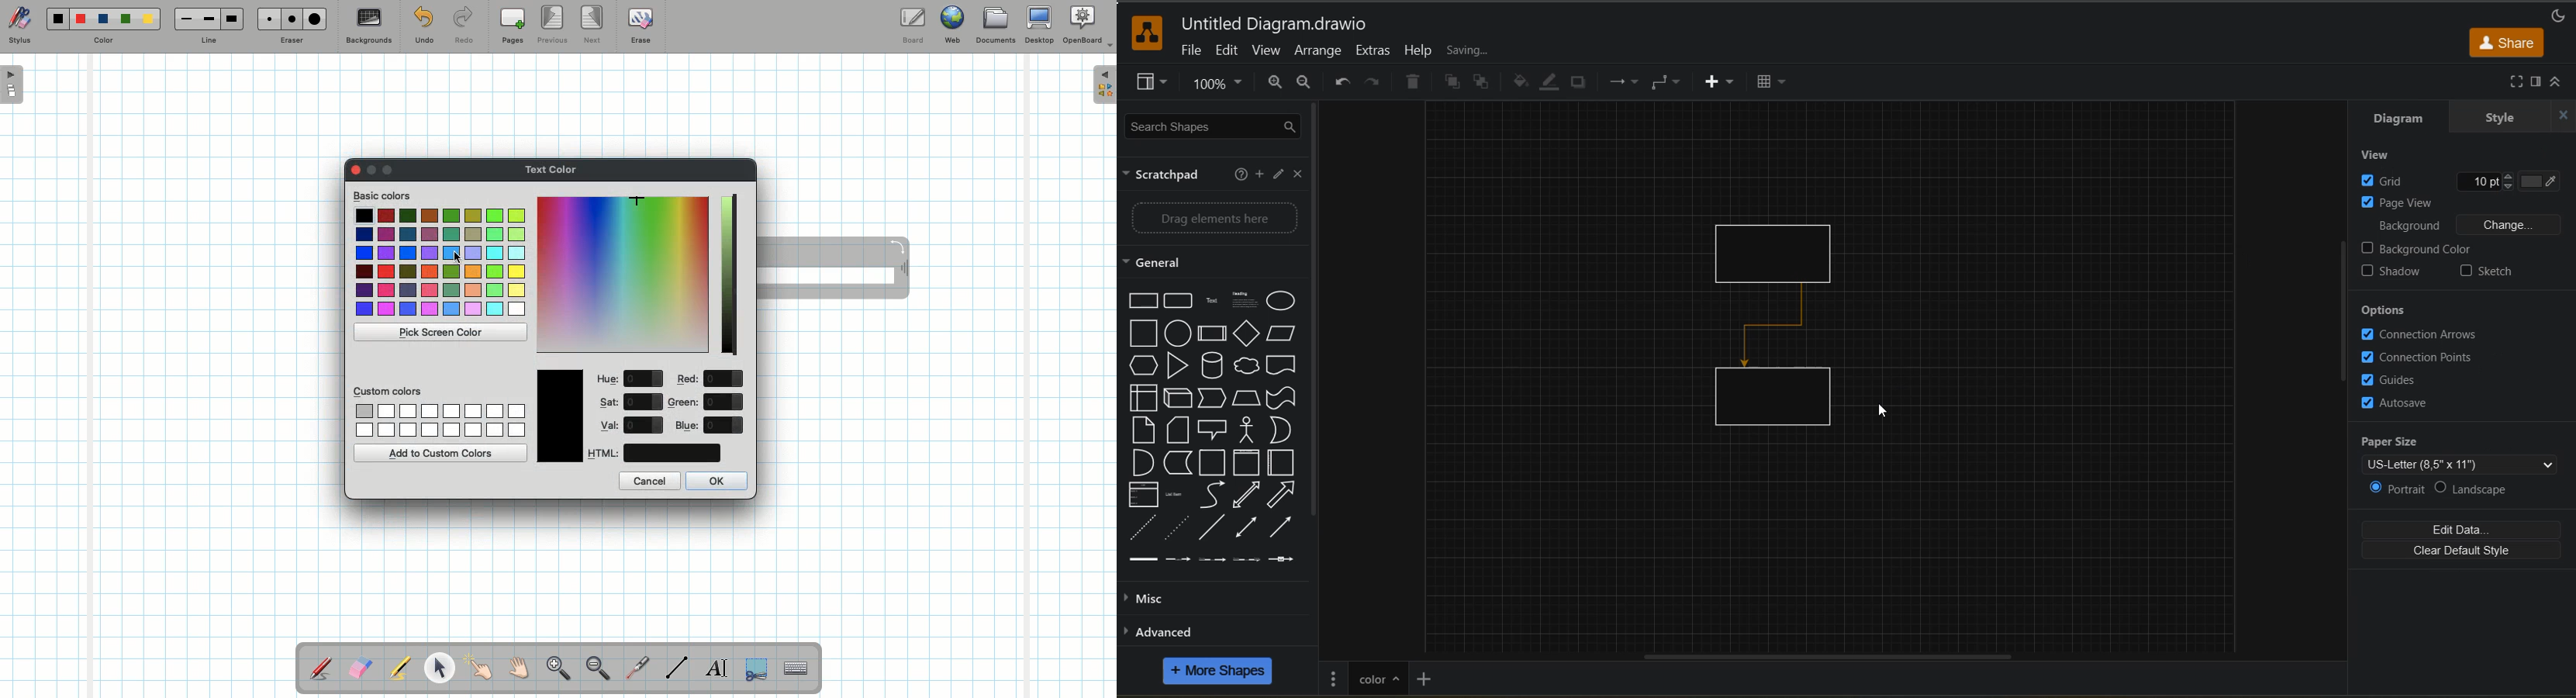 The width and height of the screenshot is (2576, 700). I want to click on pages, so click(1334, 677).